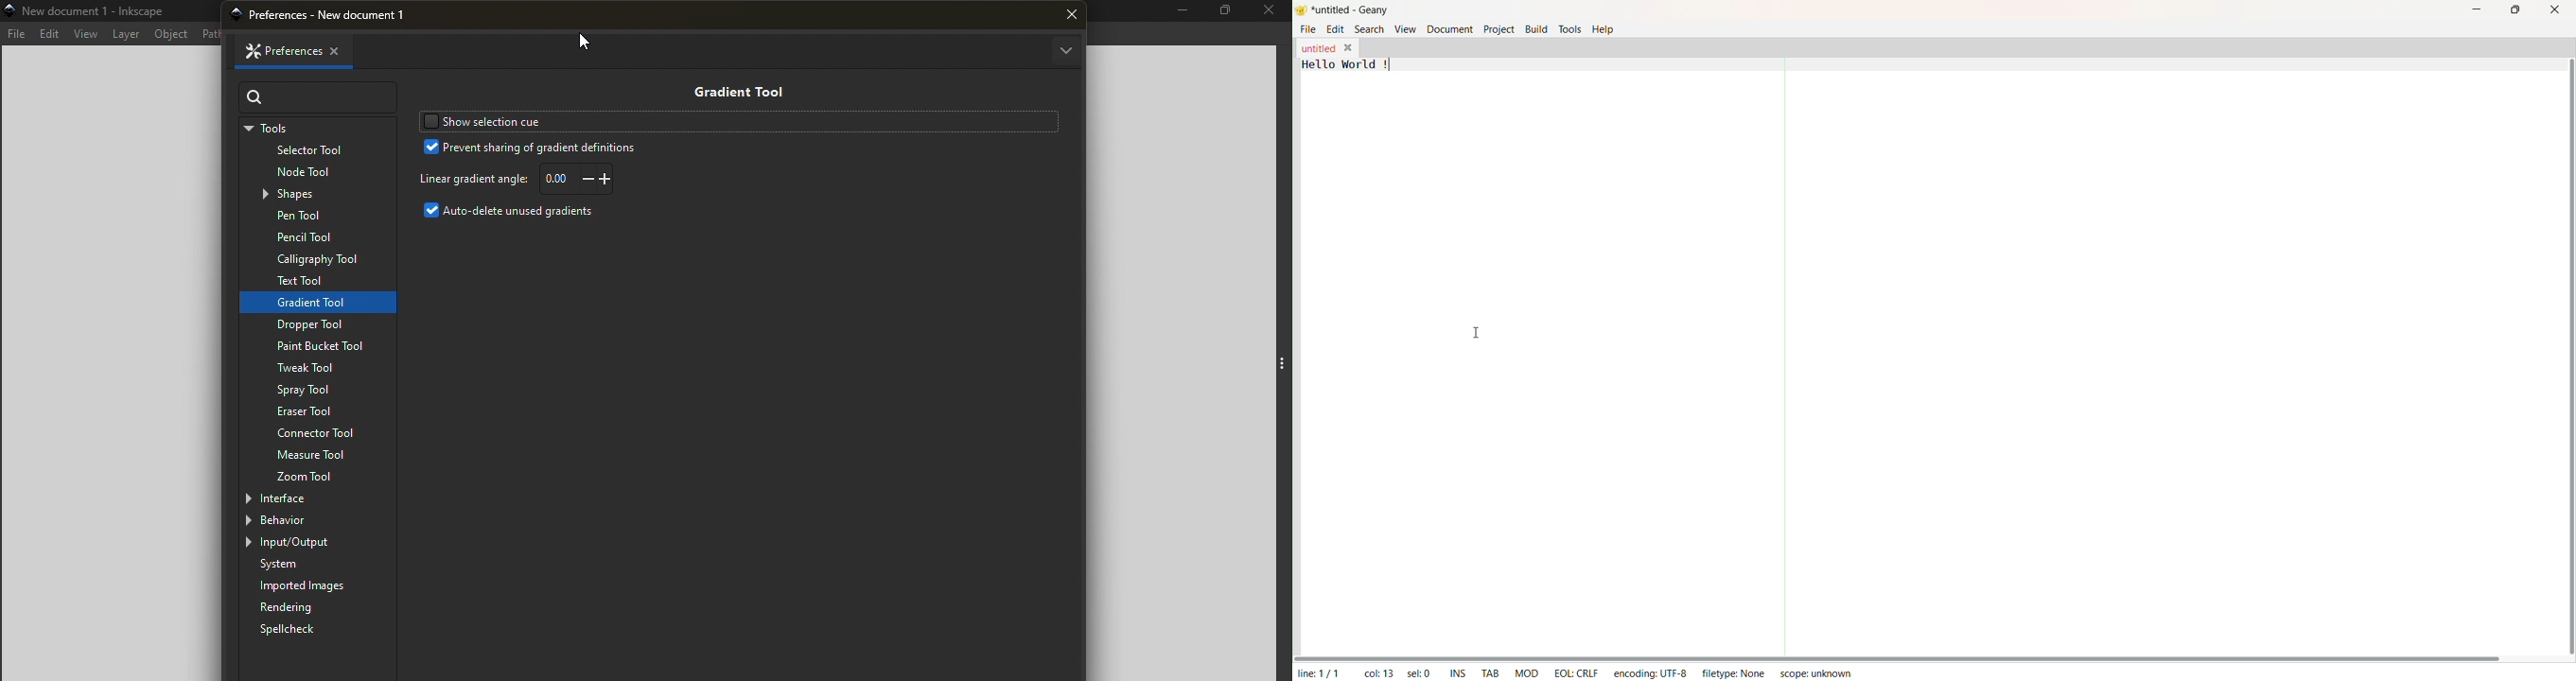 The height and width of the screenshot is (700, 2576). What do you see at coordinates (1282, 365) in the screenshot?
I see `Toggle command panel` at bounding box center [1282, 365].